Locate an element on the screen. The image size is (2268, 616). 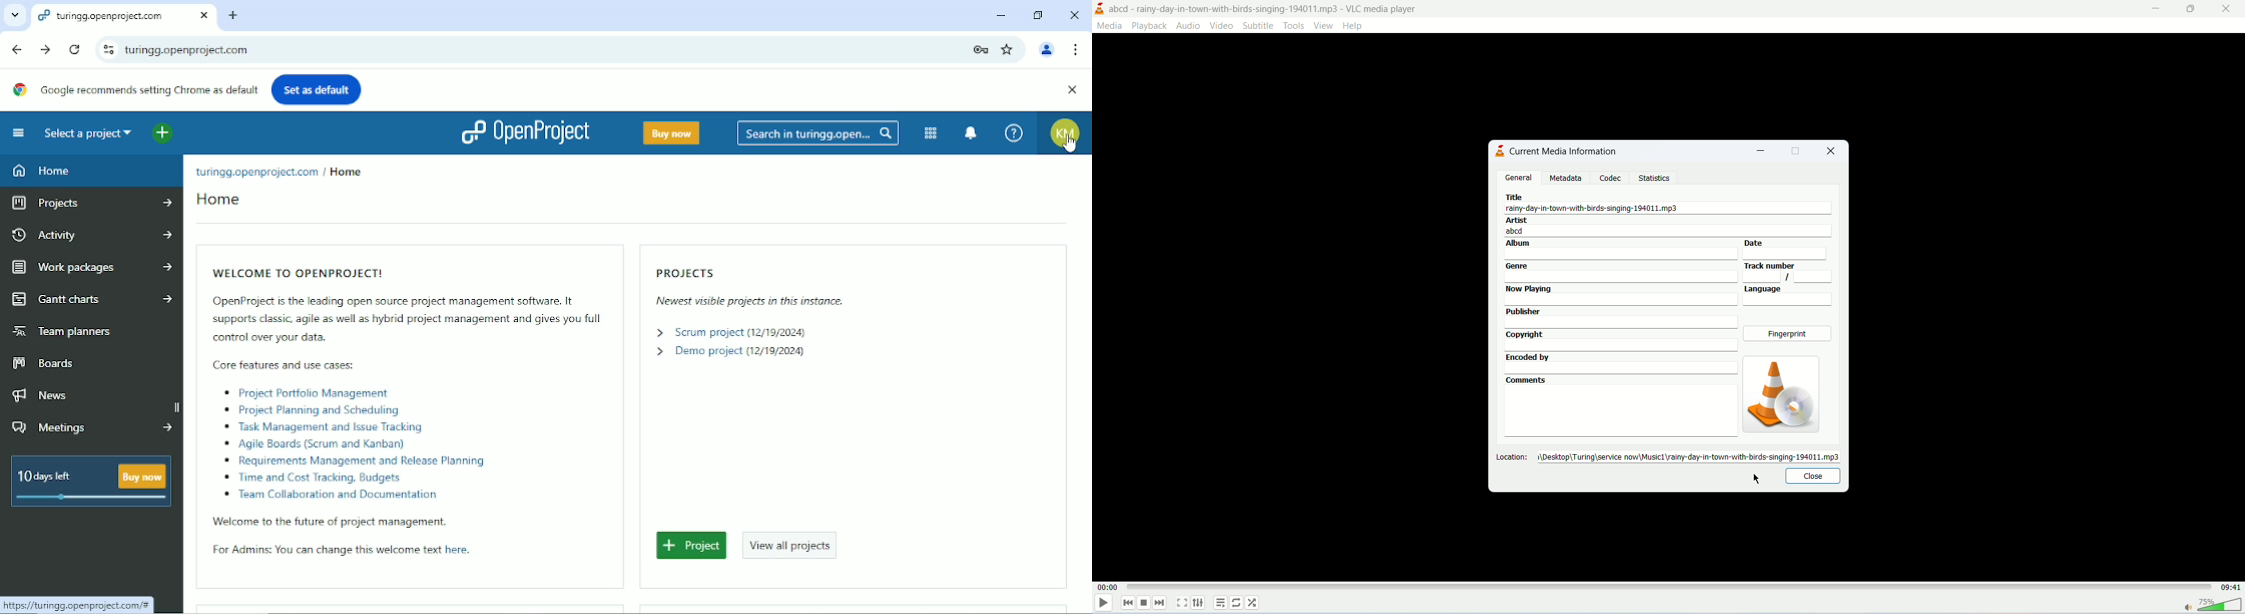
Meetings is located at coordinates (95, 429).